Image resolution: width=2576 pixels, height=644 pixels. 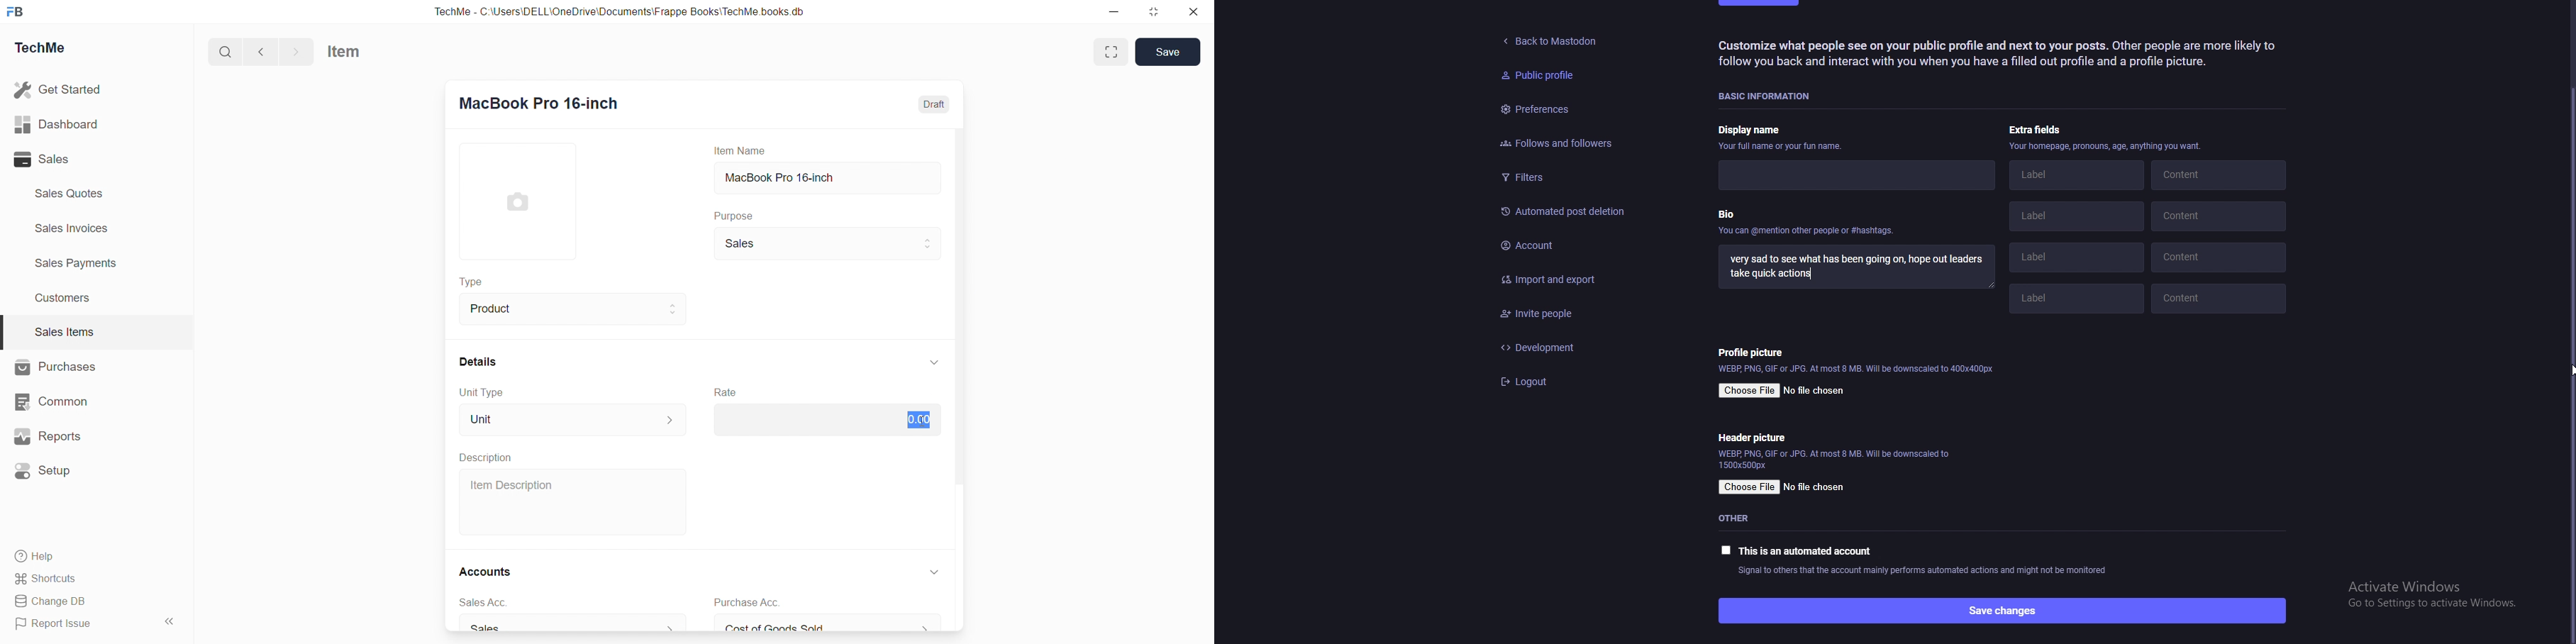 I want to click on Reports, so click(x=49, y=436).